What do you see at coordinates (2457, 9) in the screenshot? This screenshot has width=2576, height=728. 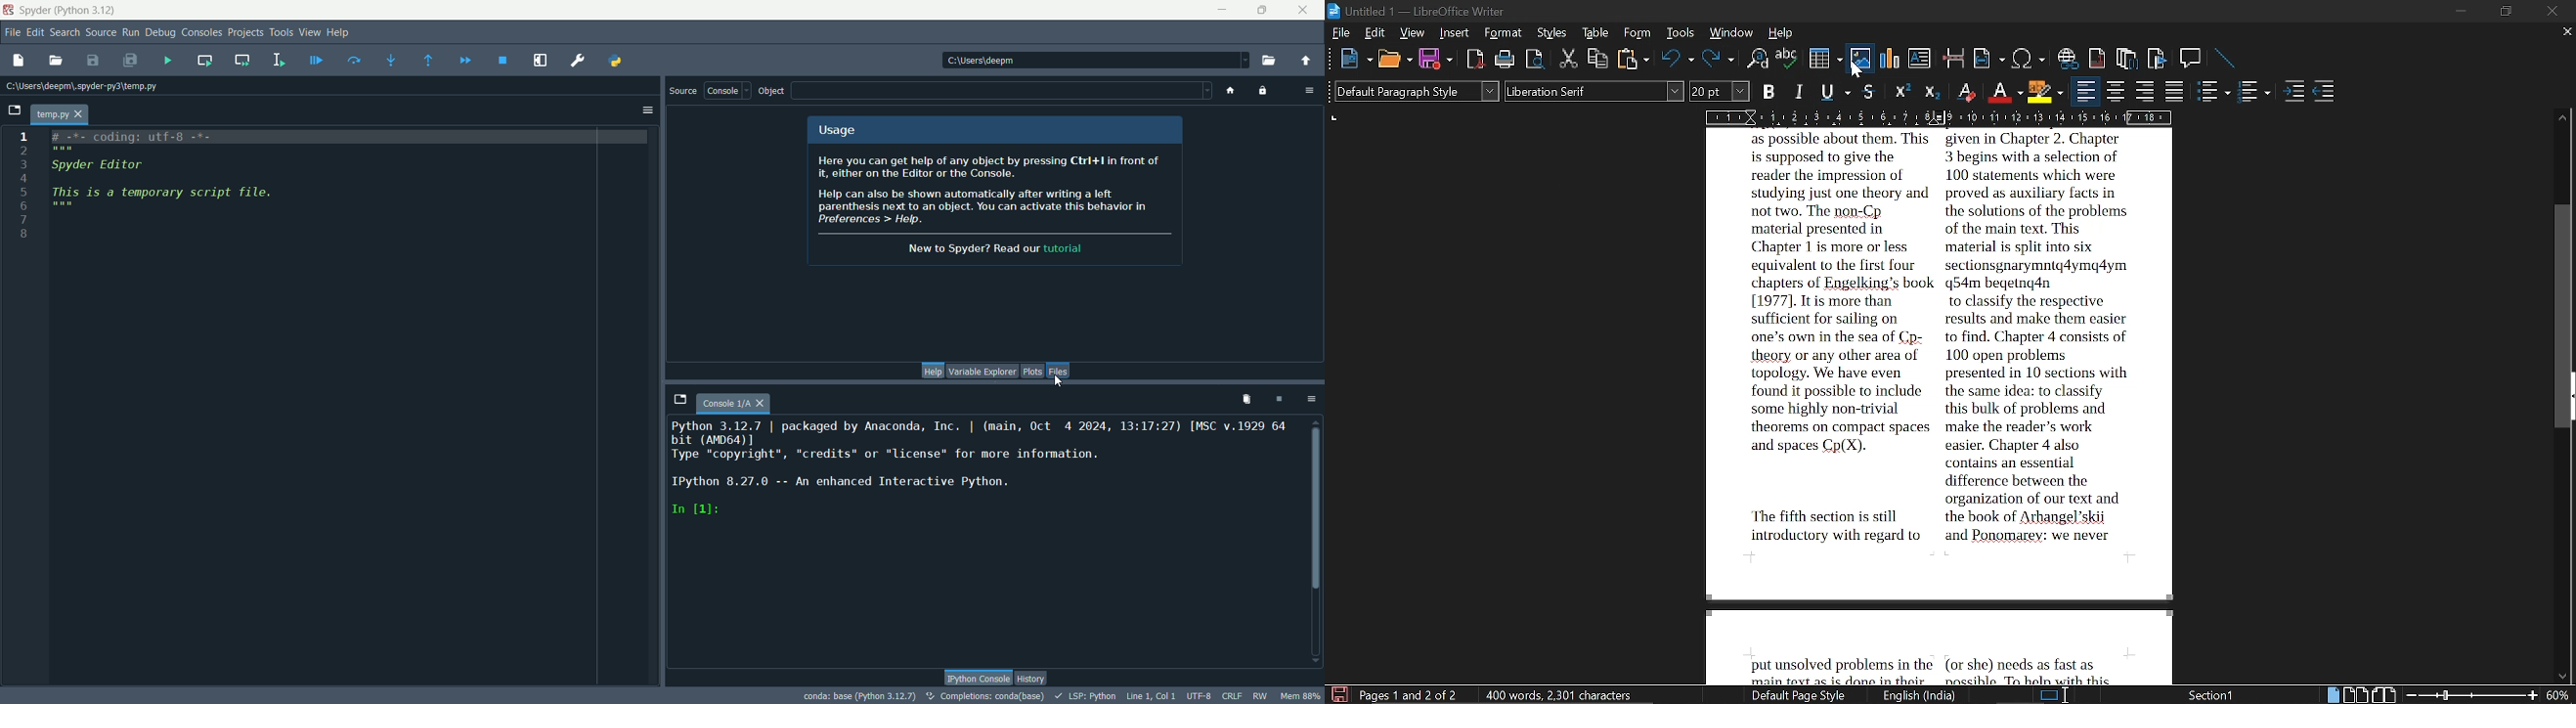 I see `minimize` at bounding box center [2457, 9].